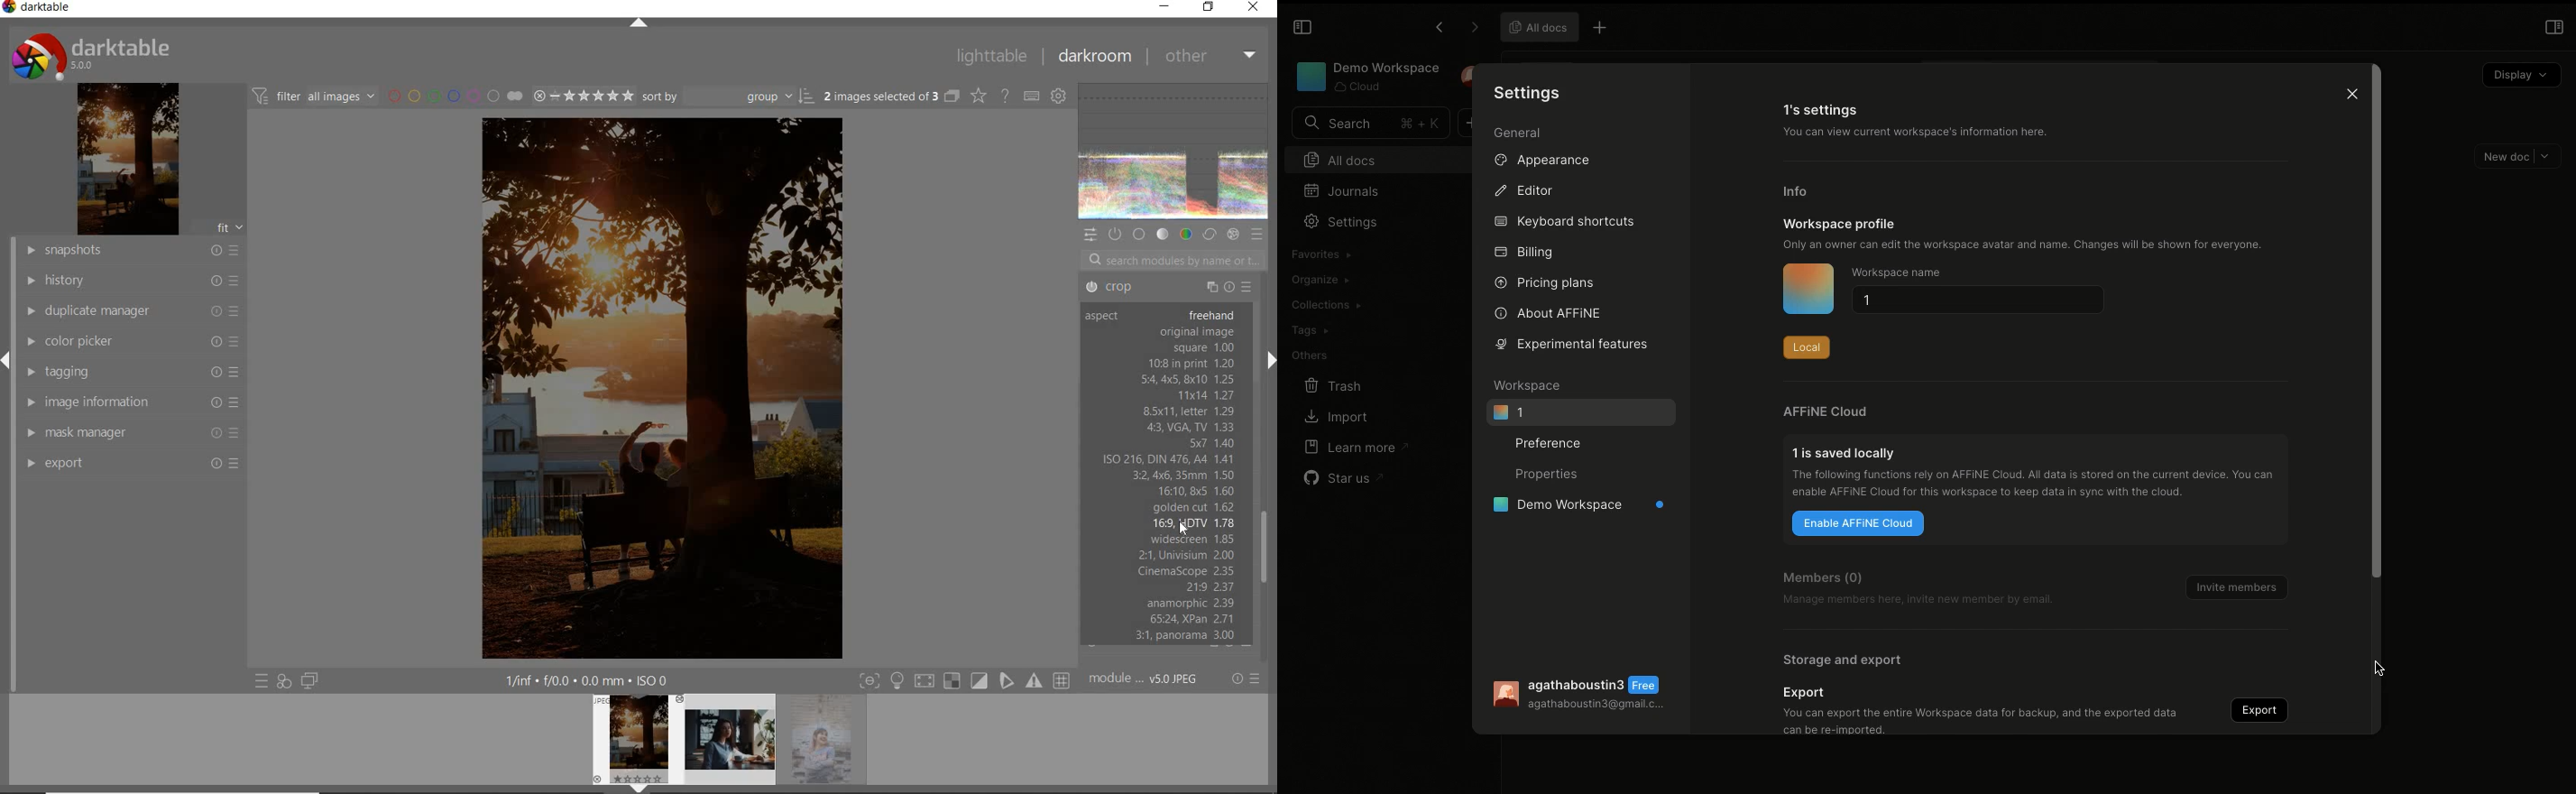 The height and width of the screenshot is (812, 2576). Describe the element at coordinates (1357, 447) in the screenshot. I see `Learn more` at that location.